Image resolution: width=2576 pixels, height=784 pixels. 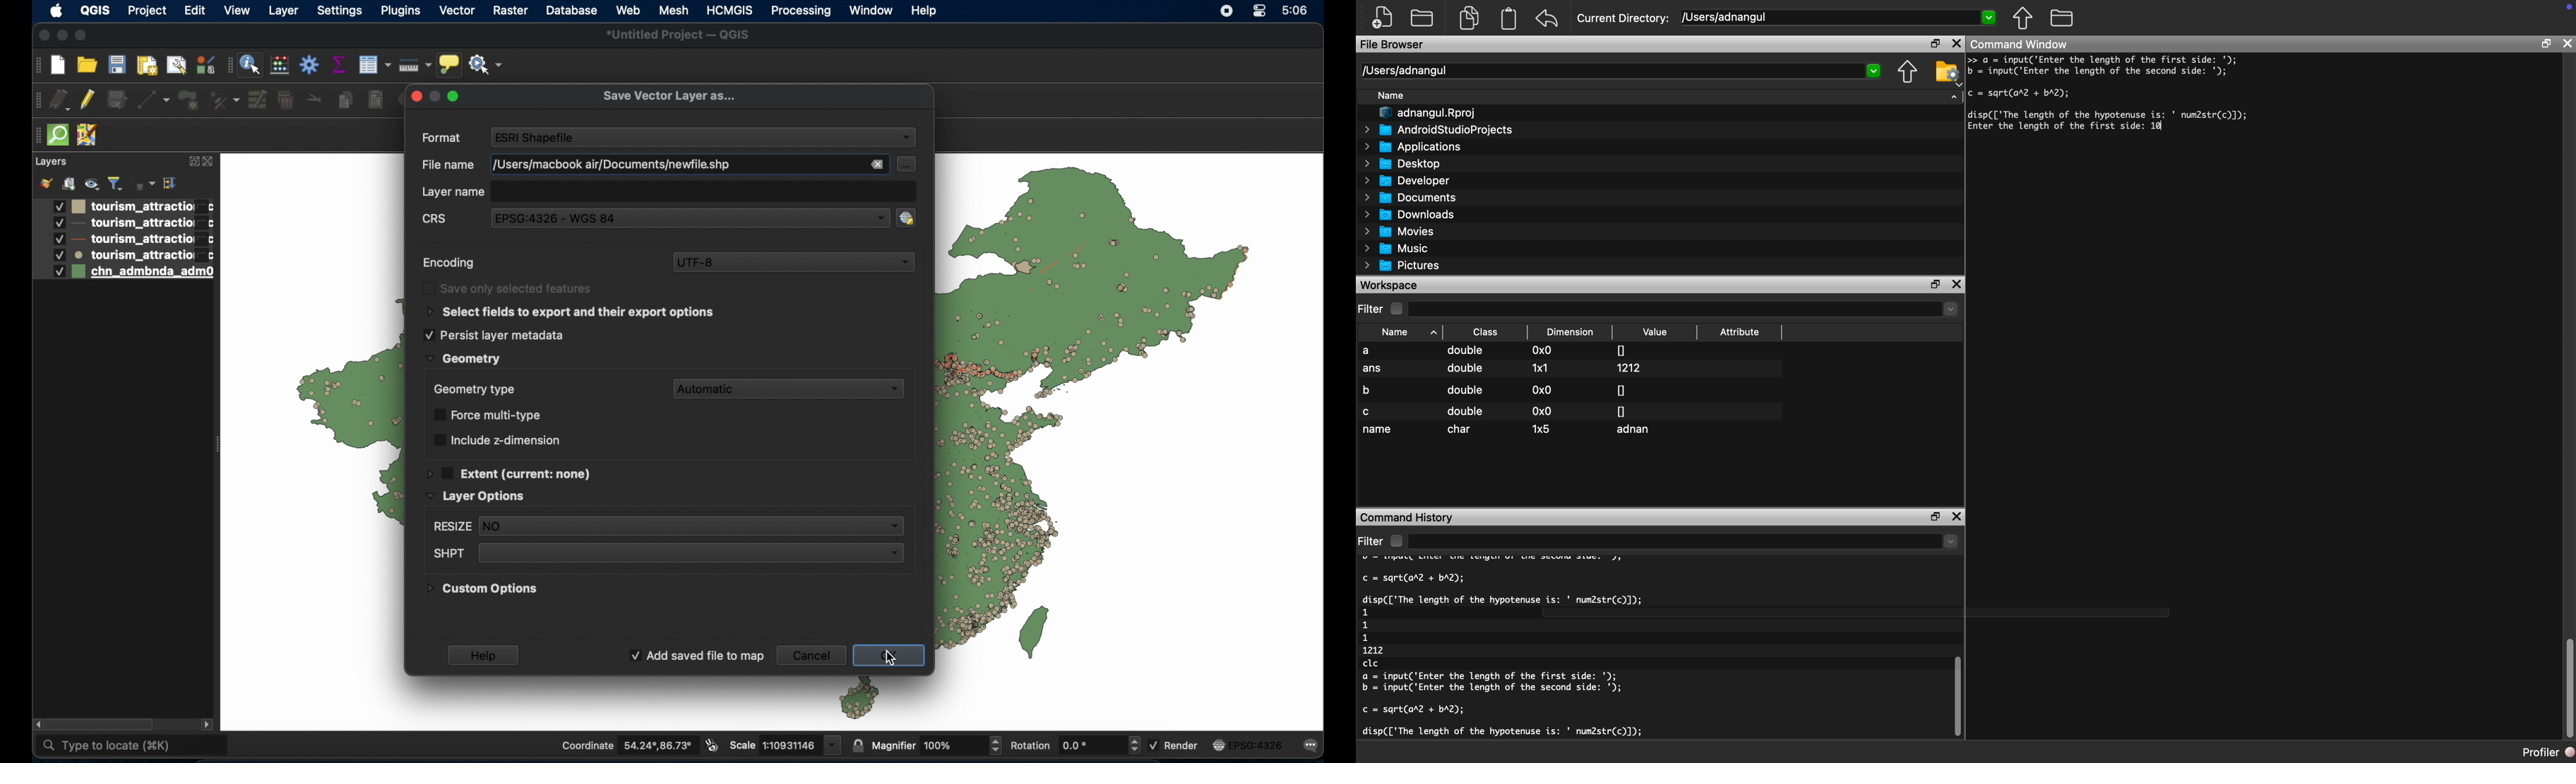 I want to click on Current Directory:, so click(x=1624, y=19).